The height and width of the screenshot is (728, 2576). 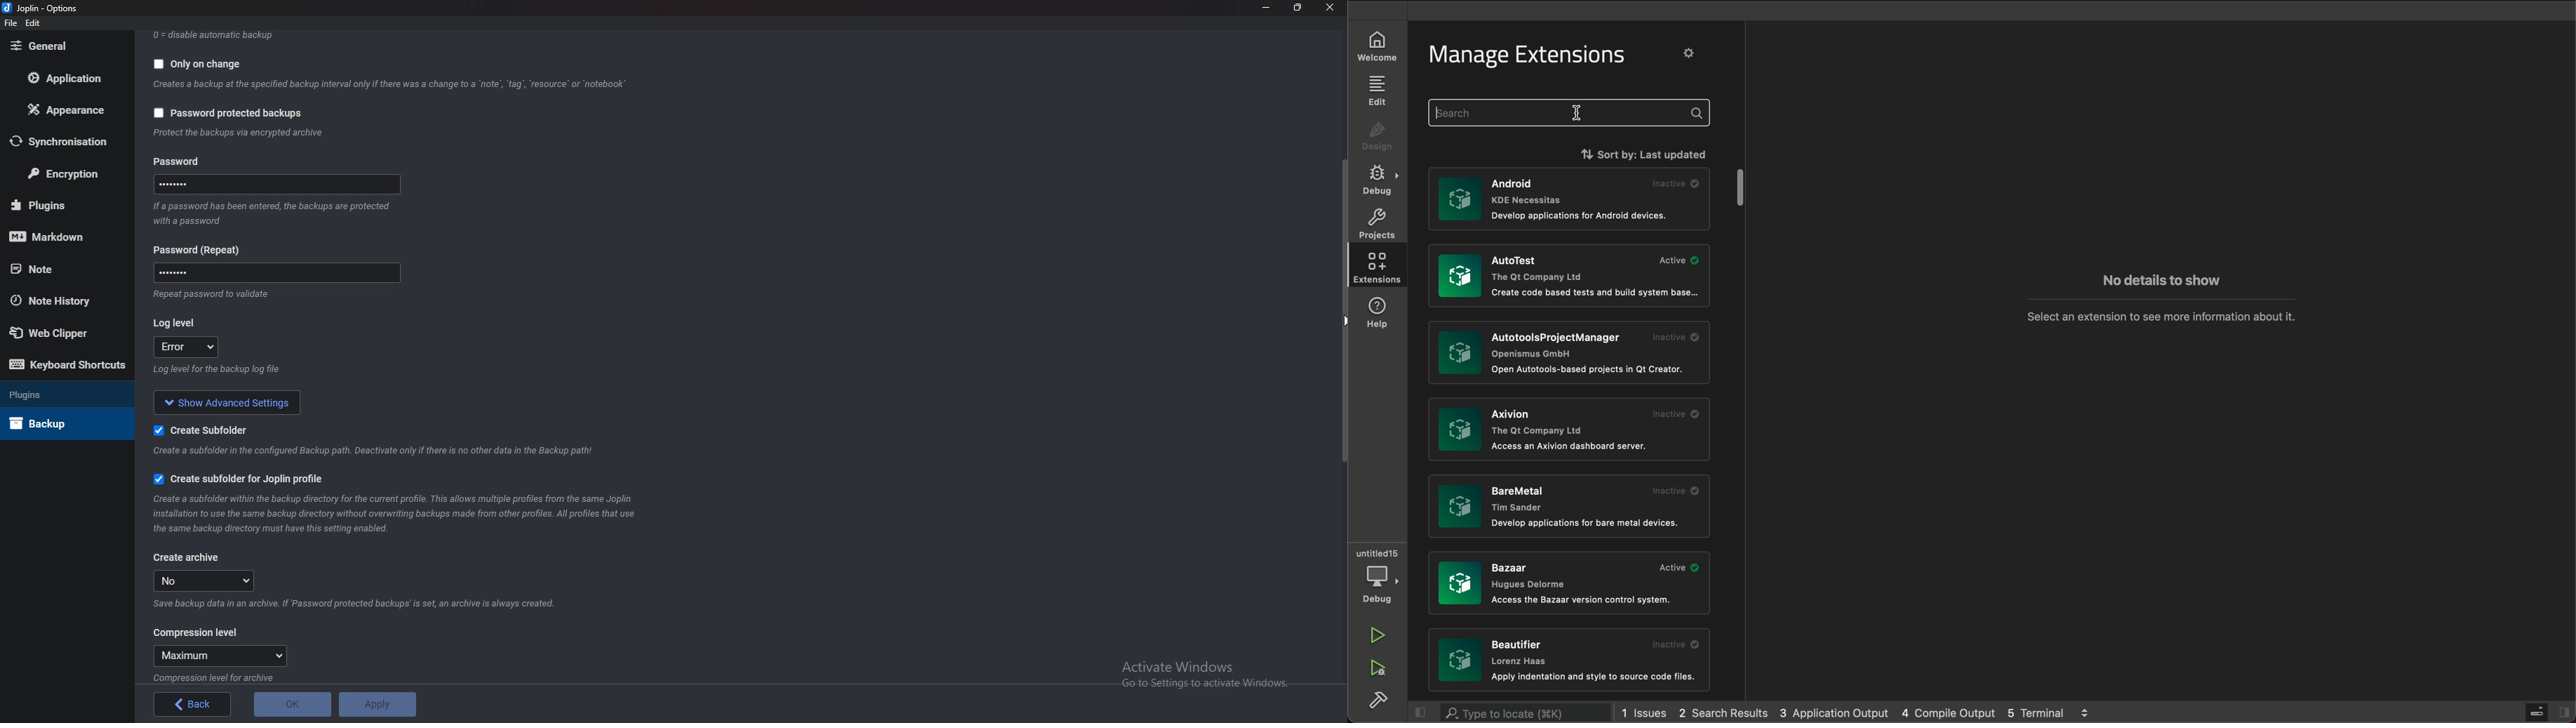 I want to click on Keyboard shortcuts, so click(x=68, y=366).